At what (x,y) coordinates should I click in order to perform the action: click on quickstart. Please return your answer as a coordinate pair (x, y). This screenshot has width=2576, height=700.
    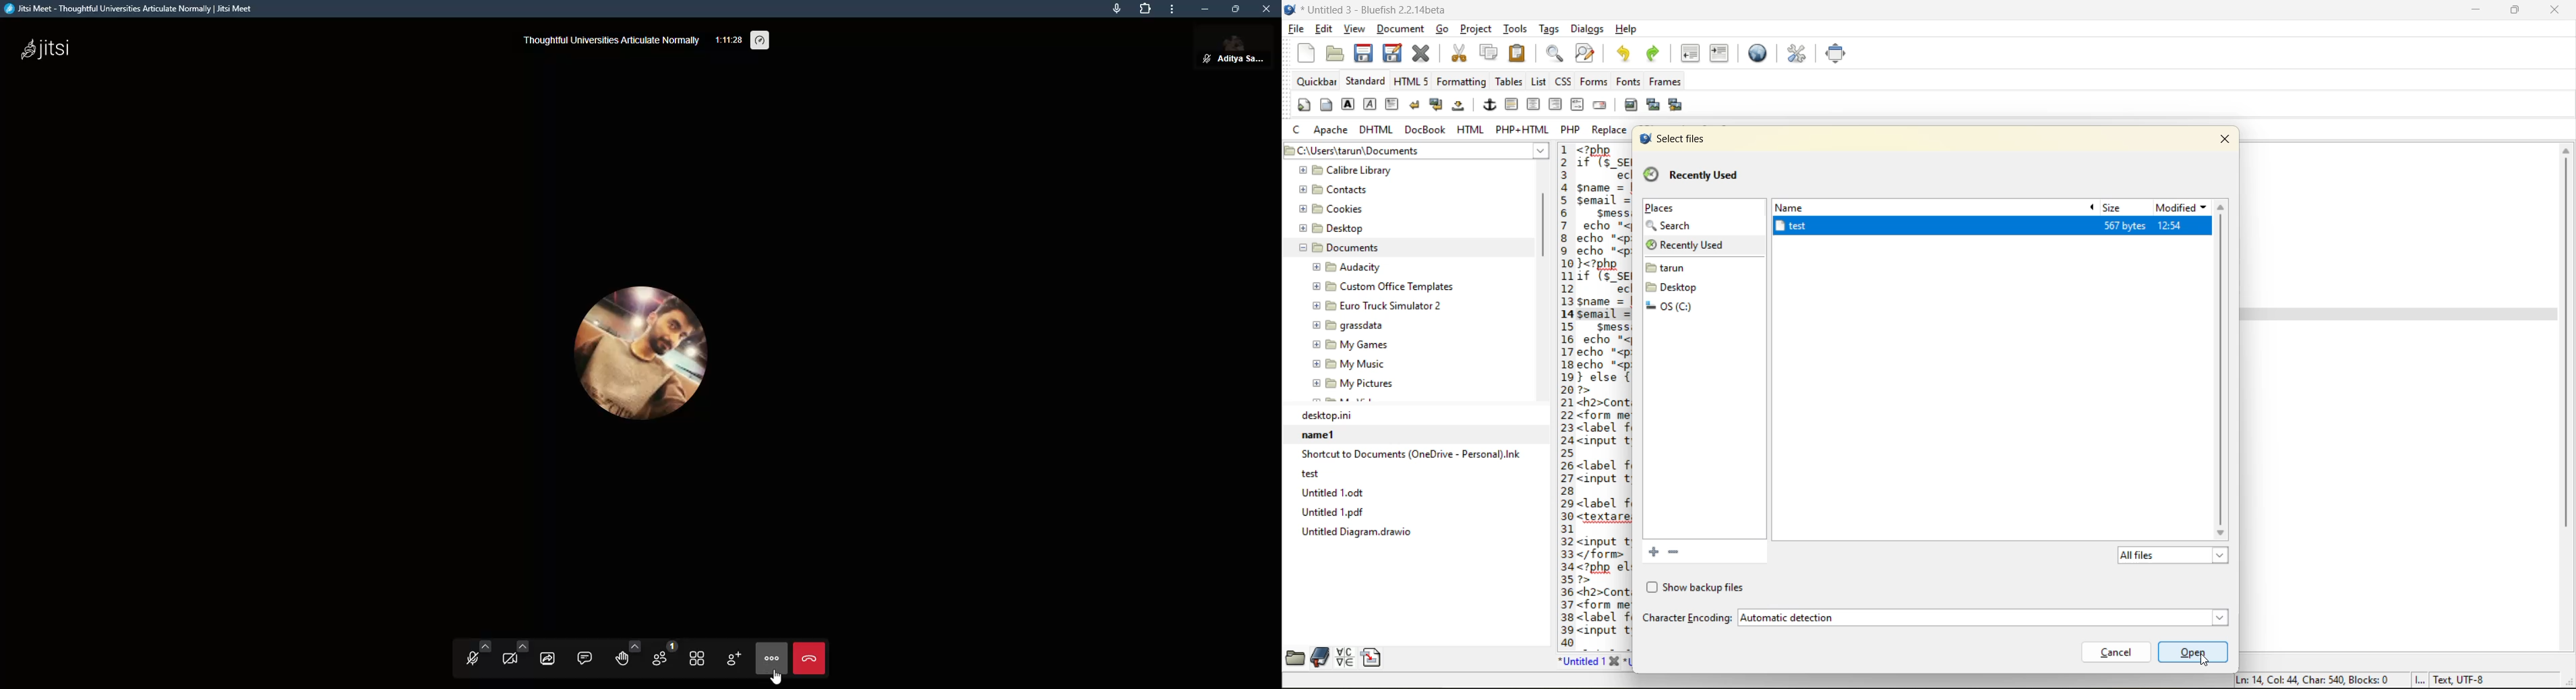
    Looking at the image, I should click on (1302, 107).